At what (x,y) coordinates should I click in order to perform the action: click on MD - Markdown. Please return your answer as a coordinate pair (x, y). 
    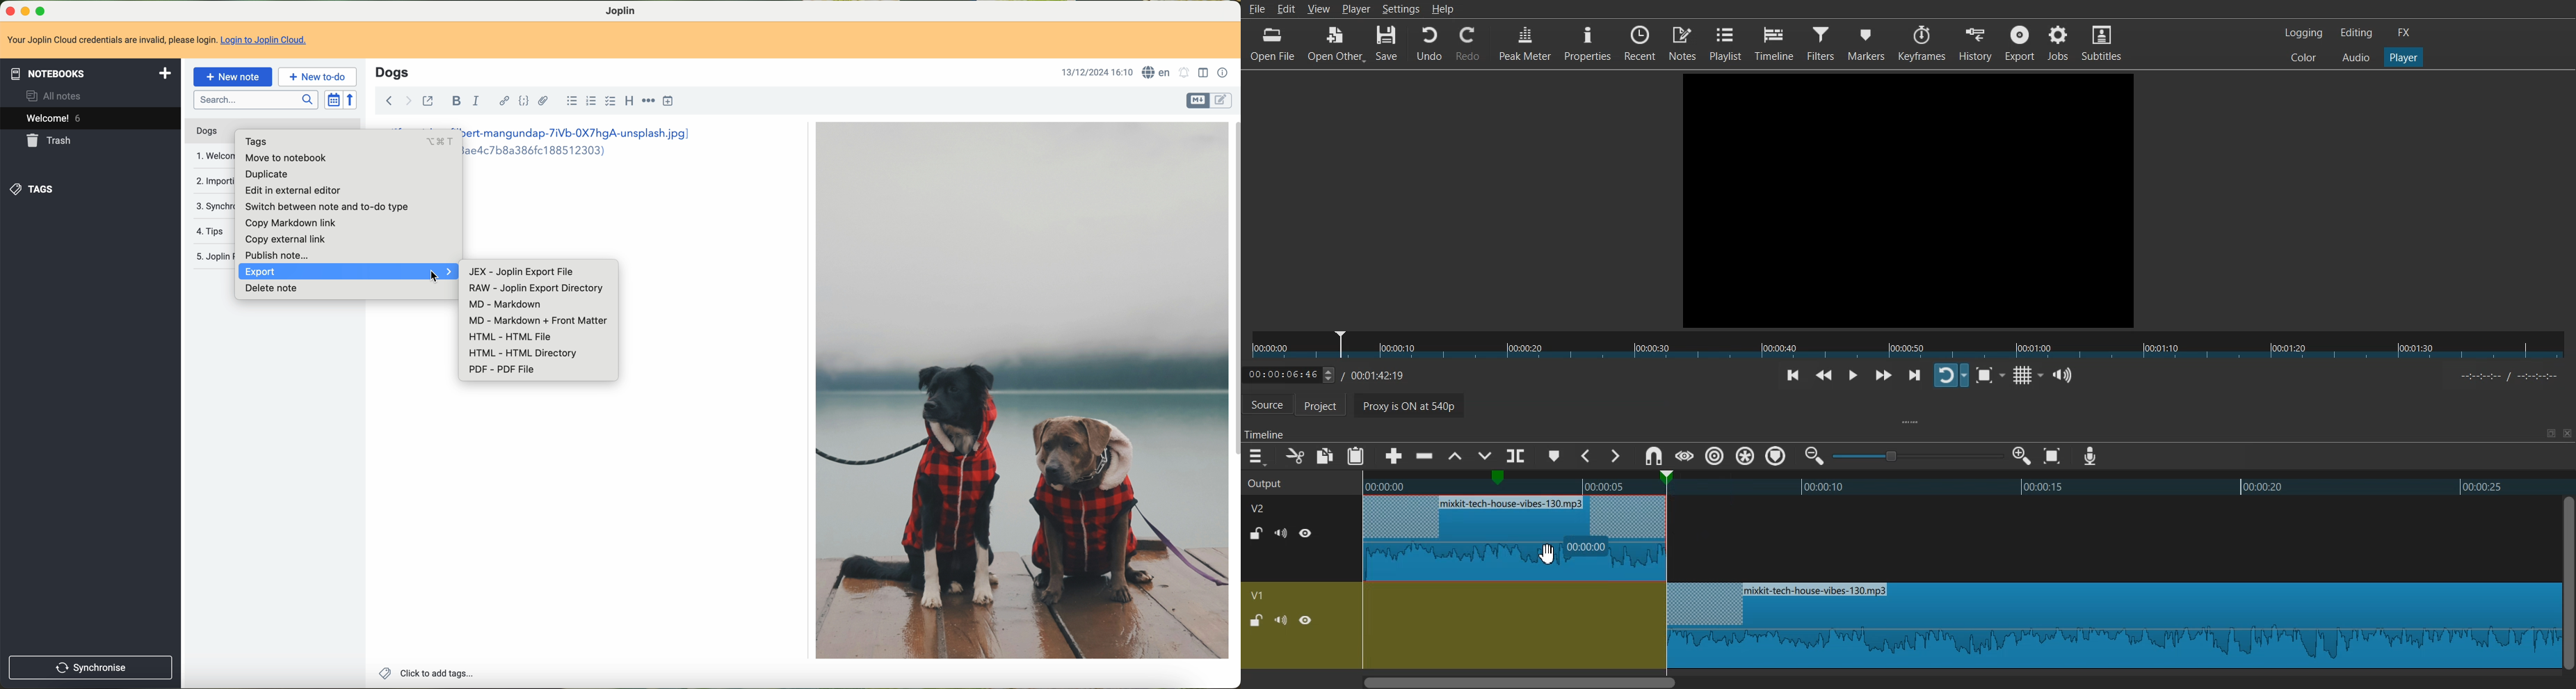
    Looking at the image, I should click on (510, 304).